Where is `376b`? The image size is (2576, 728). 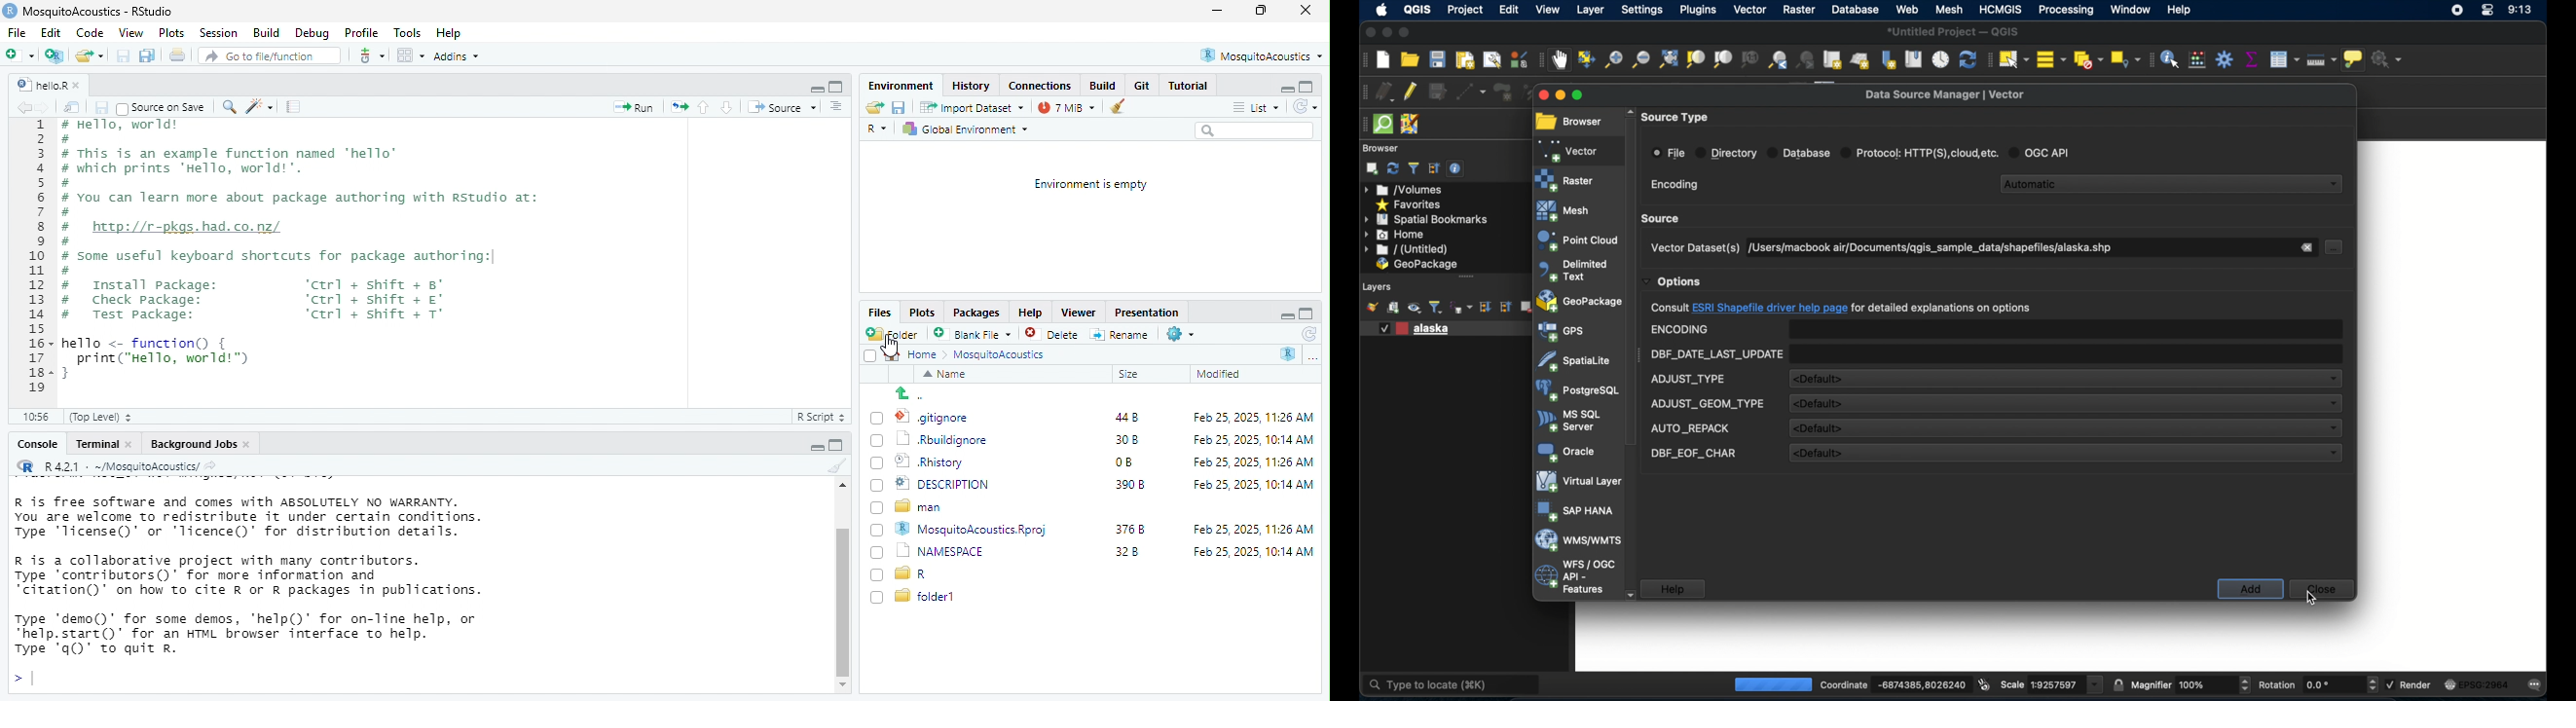
376b is located at coordinates (1131, 528).